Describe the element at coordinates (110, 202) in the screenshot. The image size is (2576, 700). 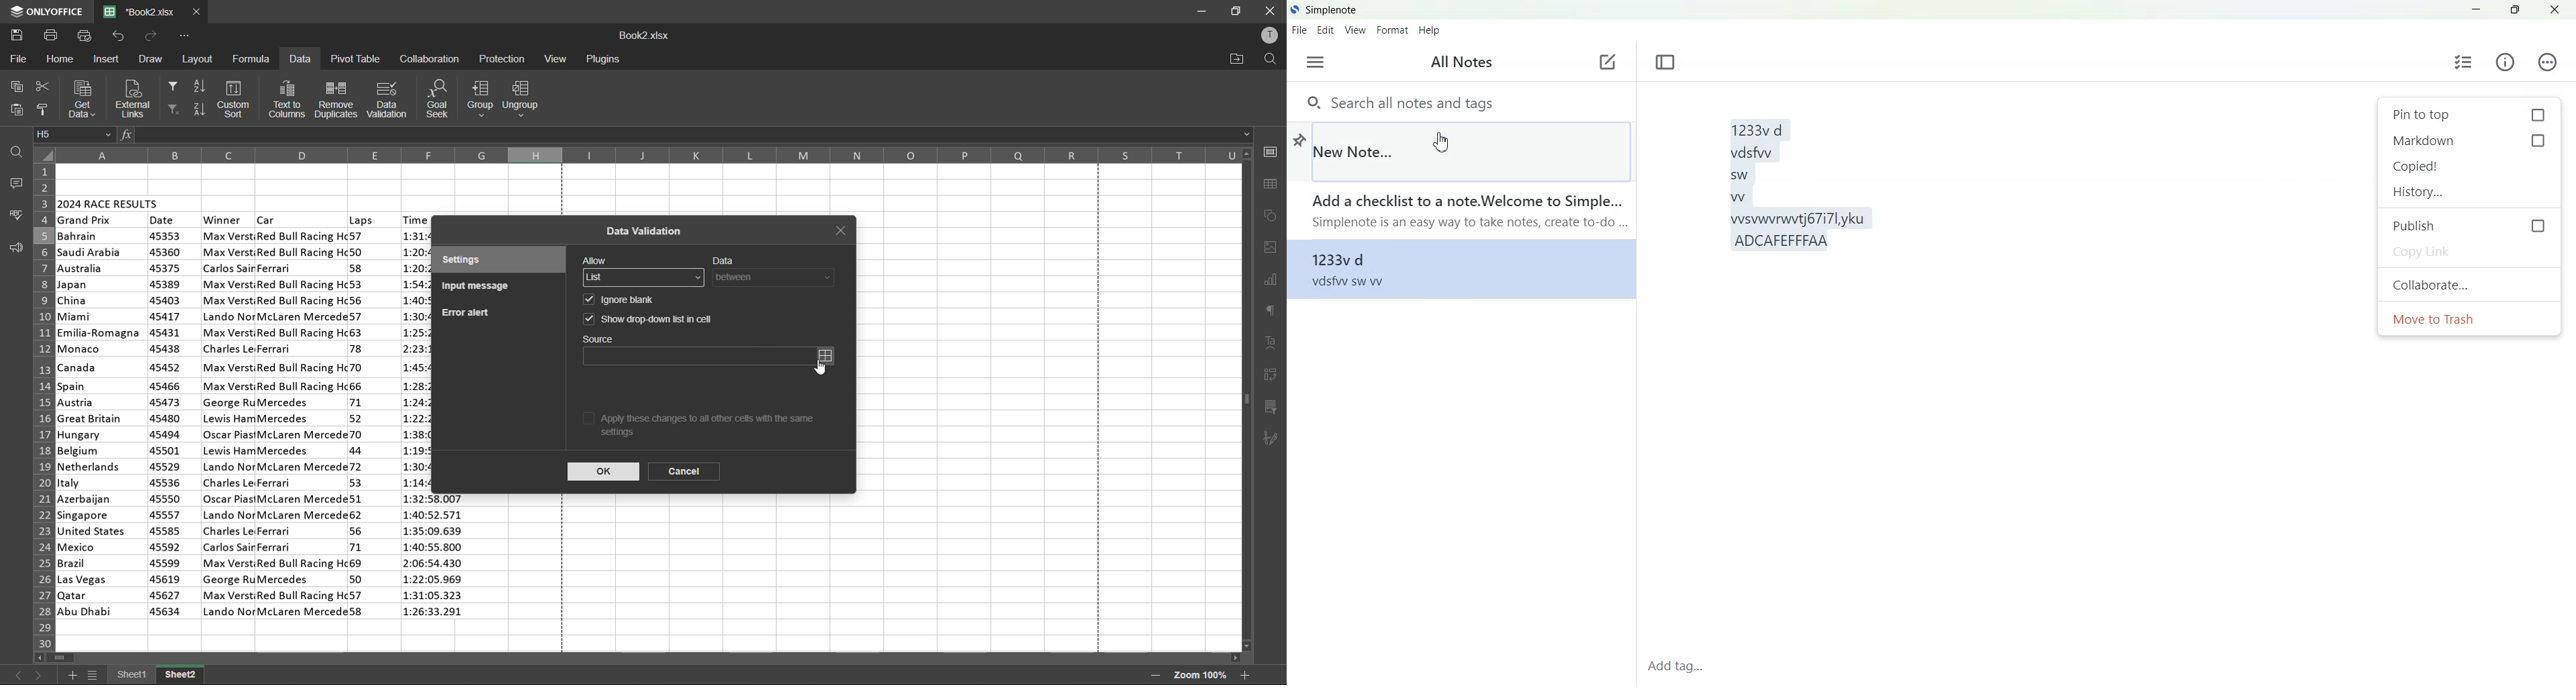
I see `2024 race results` at that location.